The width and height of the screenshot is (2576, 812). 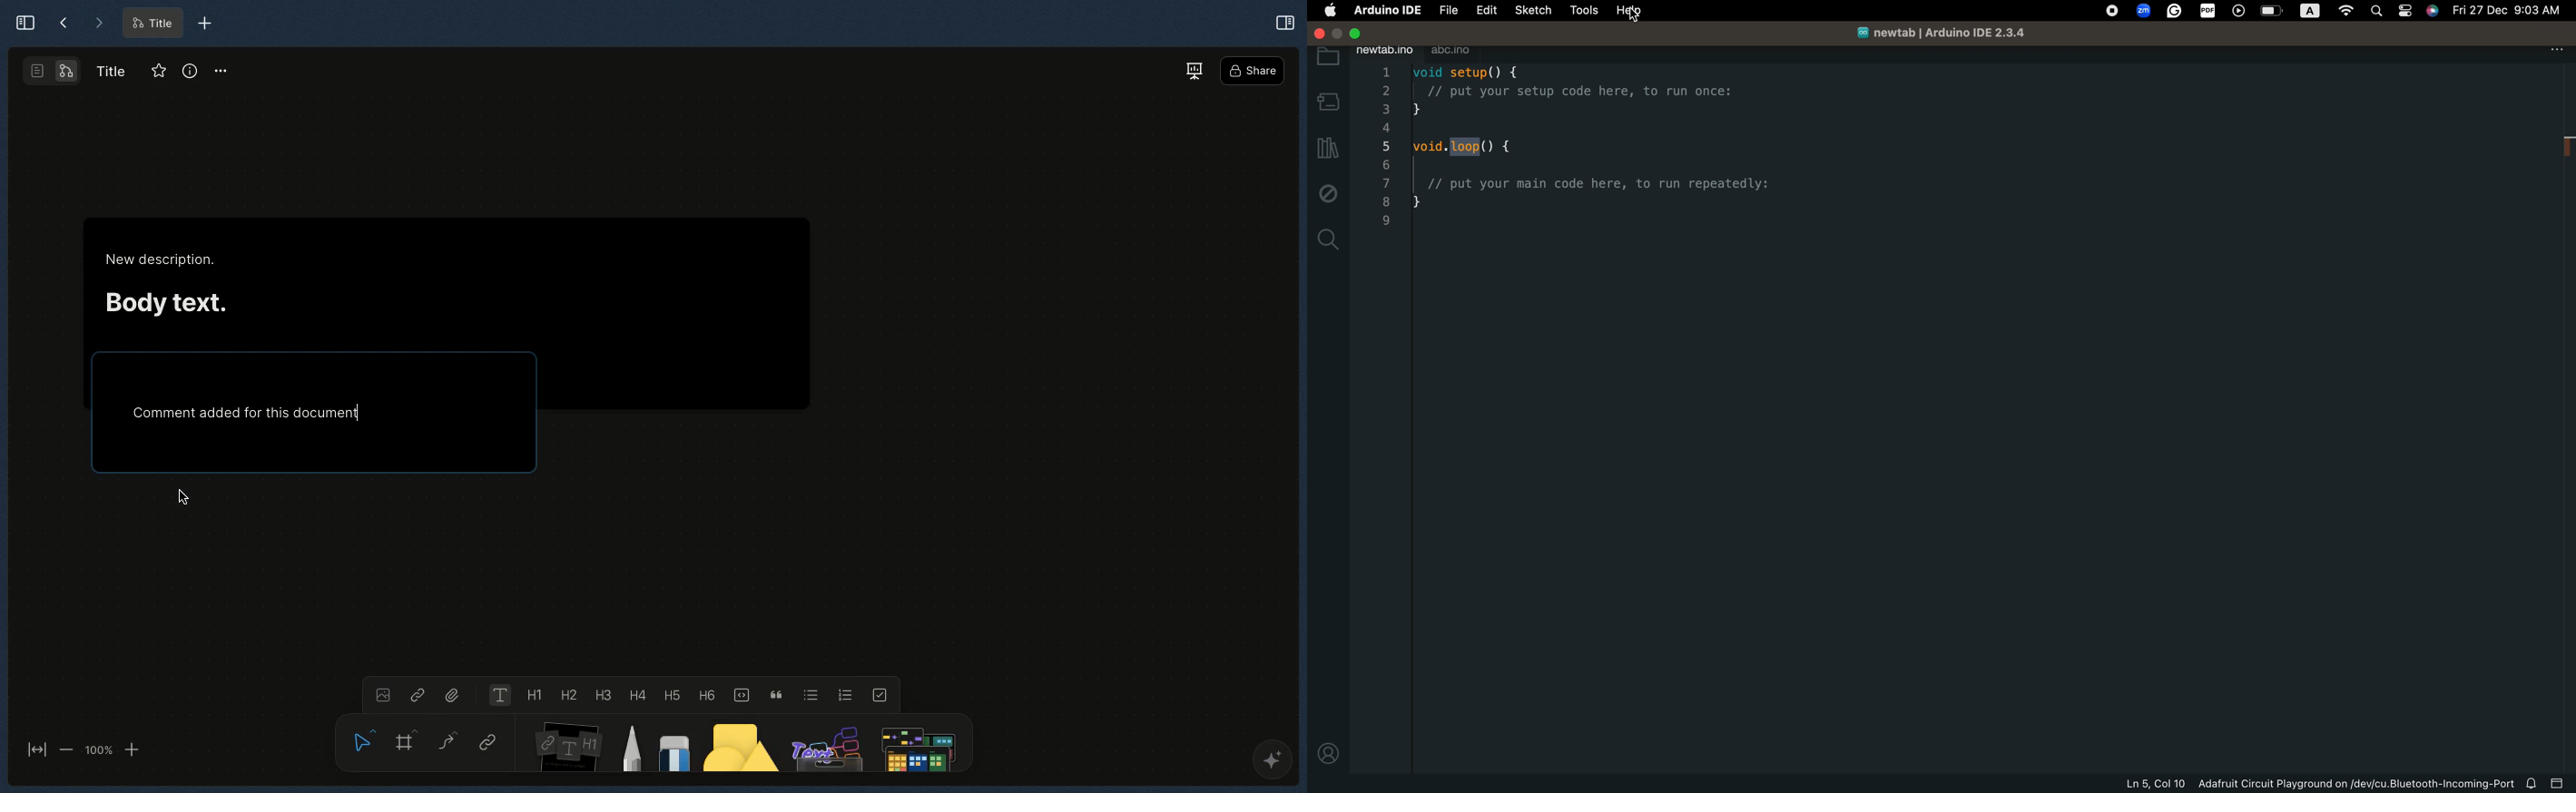 I want to click on Second layout, so click(x=54, y=71).